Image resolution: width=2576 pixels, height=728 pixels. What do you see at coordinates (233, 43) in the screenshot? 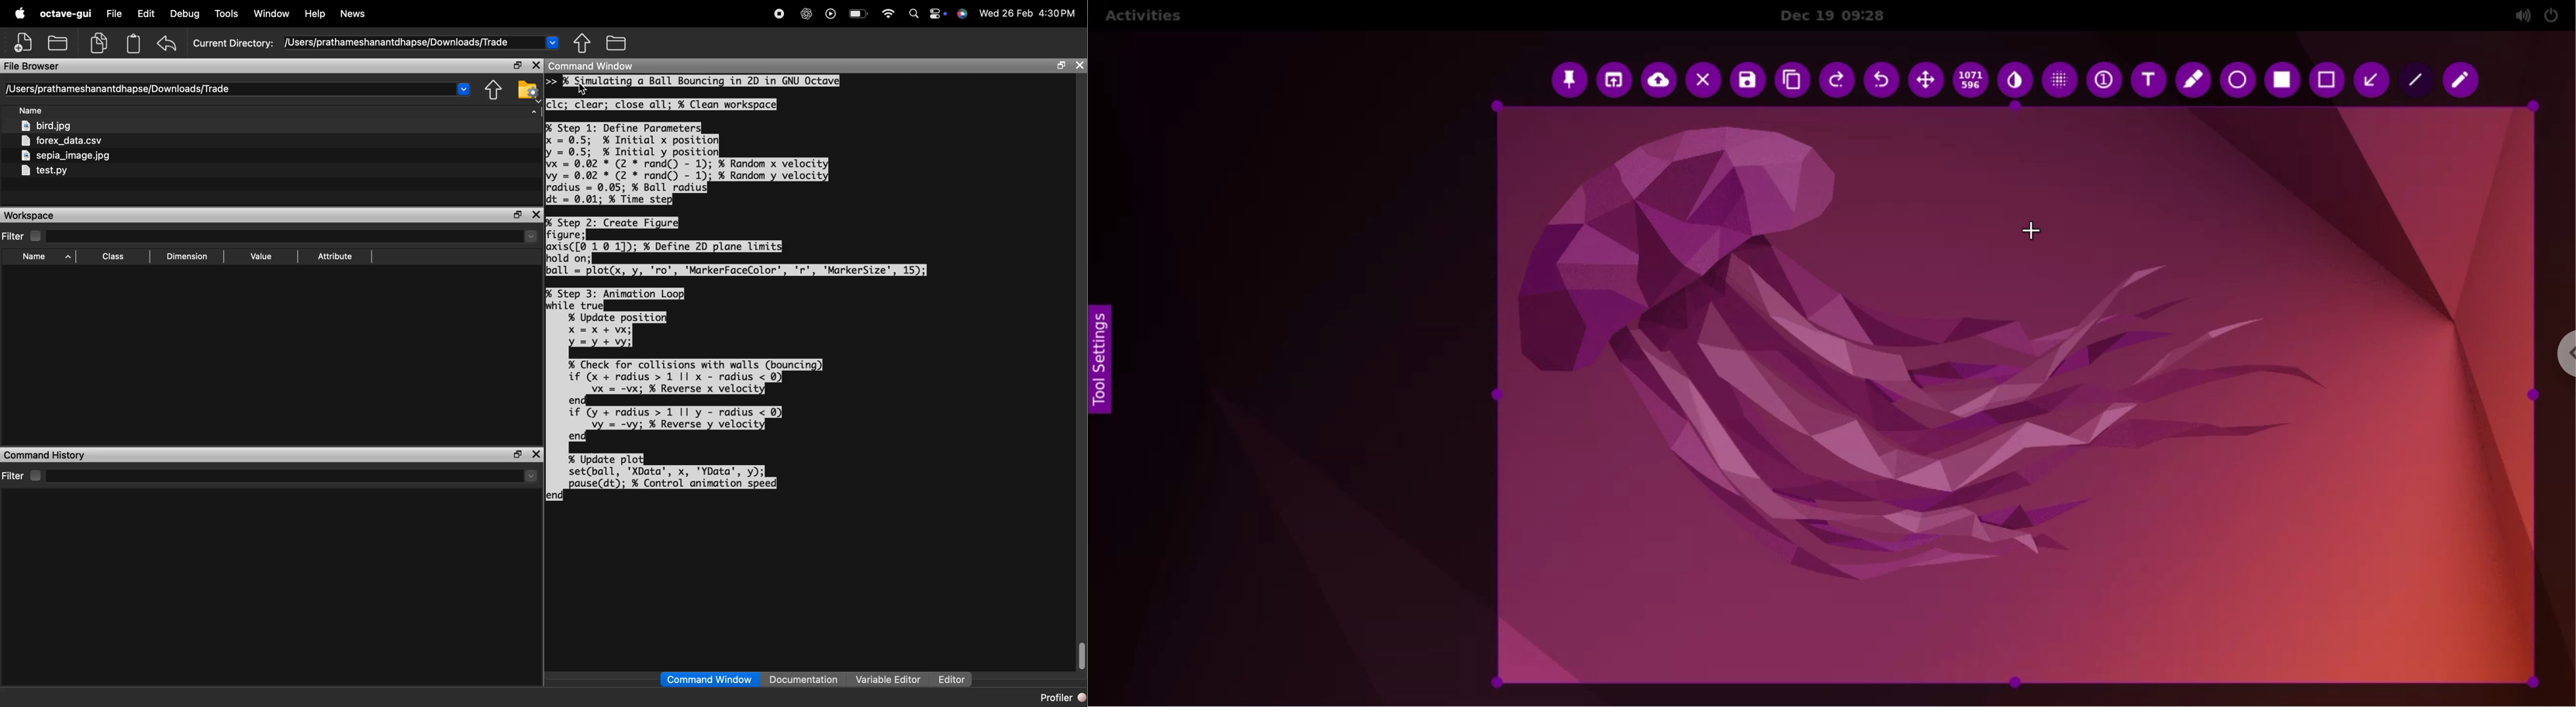
I see `Current Directory:` at bounding box center [233, 43].